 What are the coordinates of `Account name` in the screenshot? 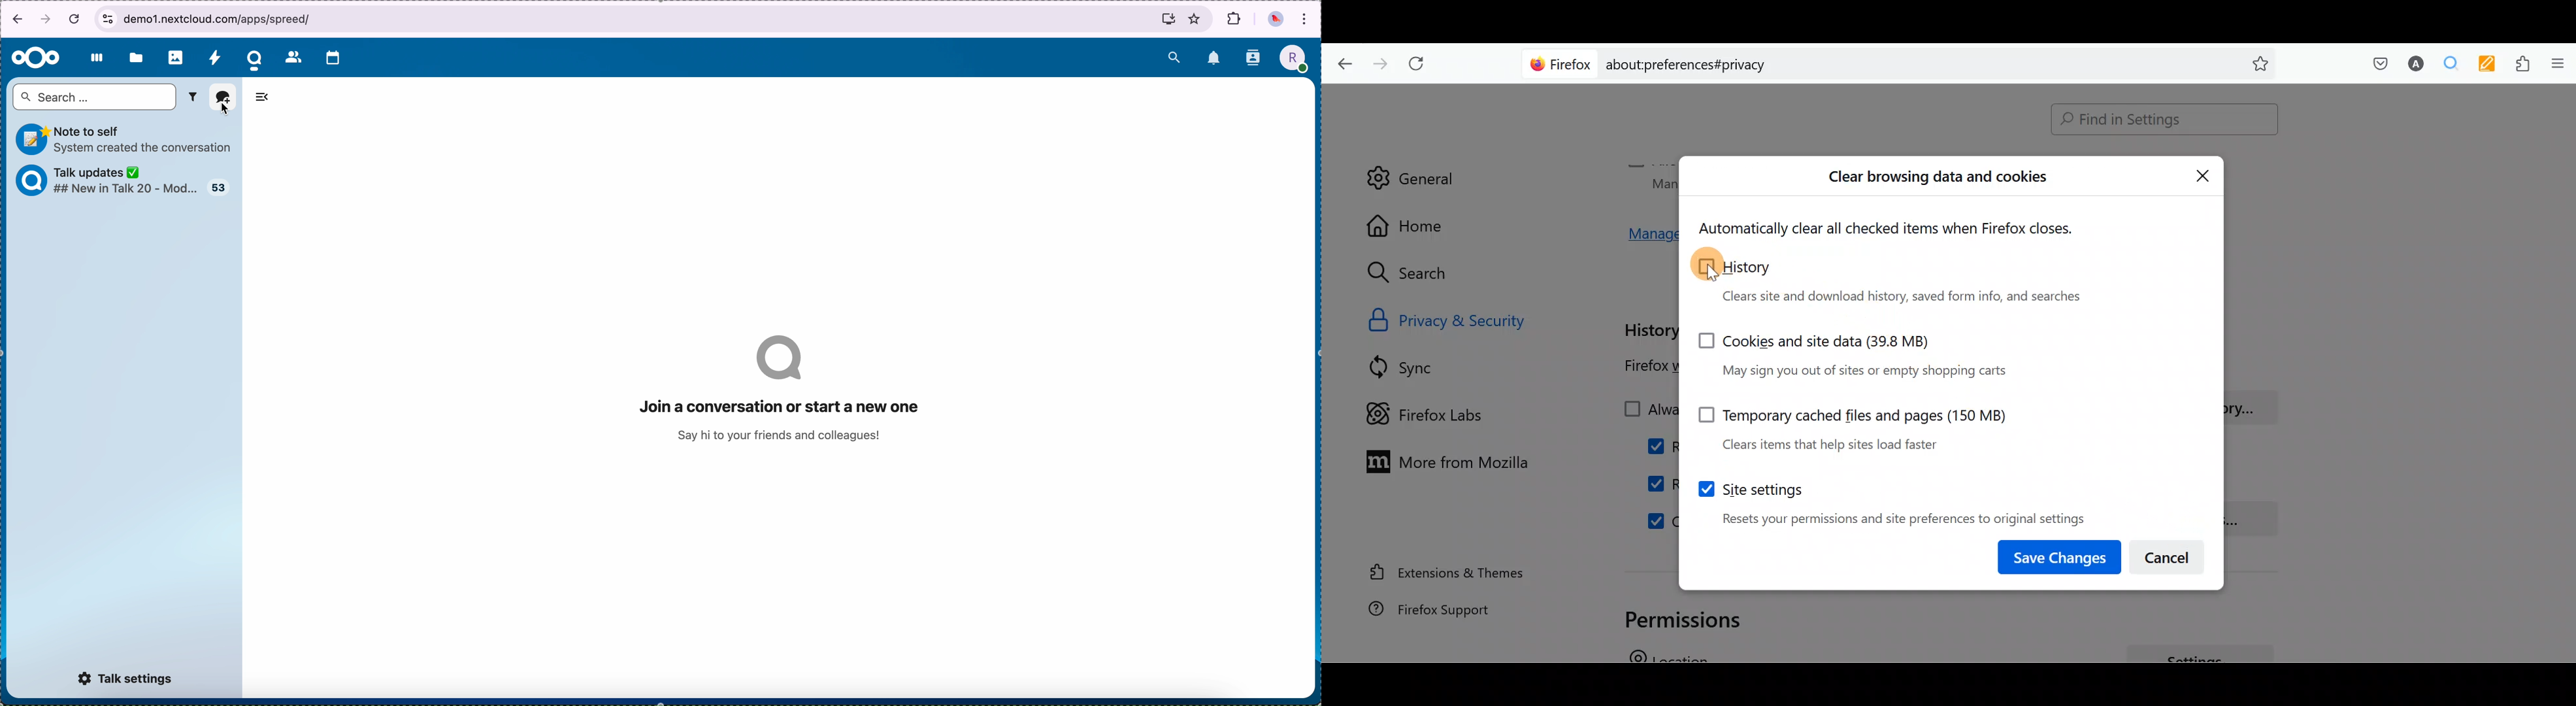 It's located at (2412, 65).